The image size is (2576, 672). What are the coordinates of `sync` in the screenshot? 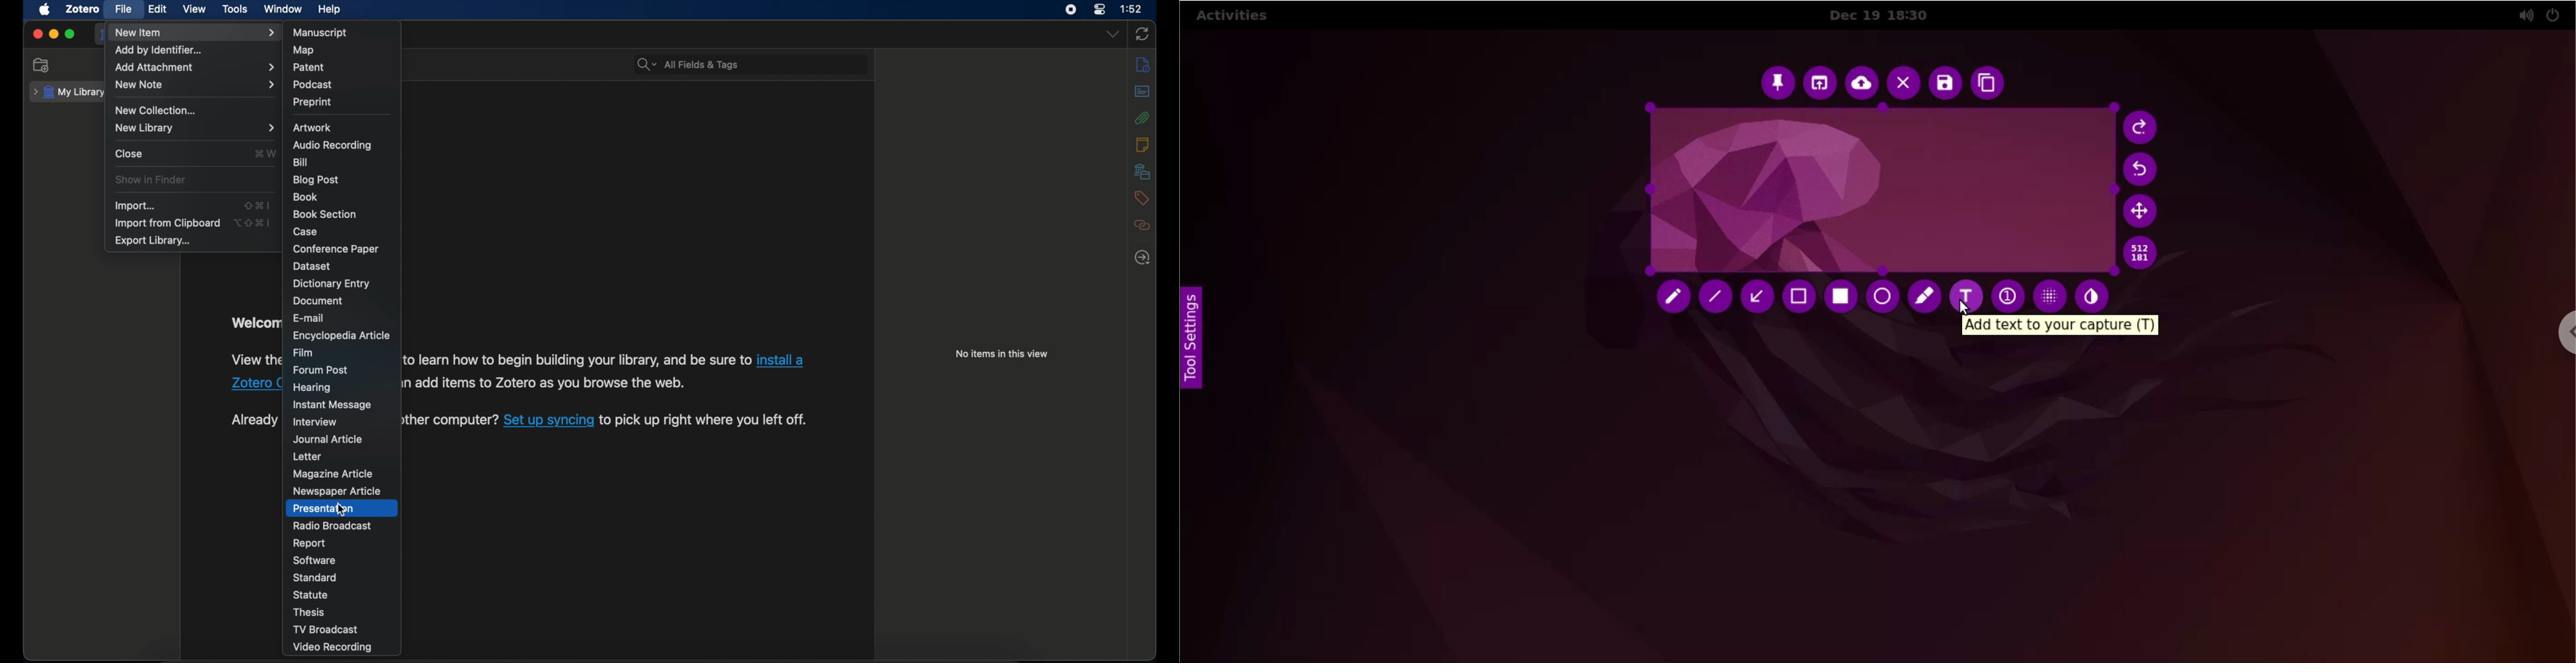 It's located at (1143, 35).